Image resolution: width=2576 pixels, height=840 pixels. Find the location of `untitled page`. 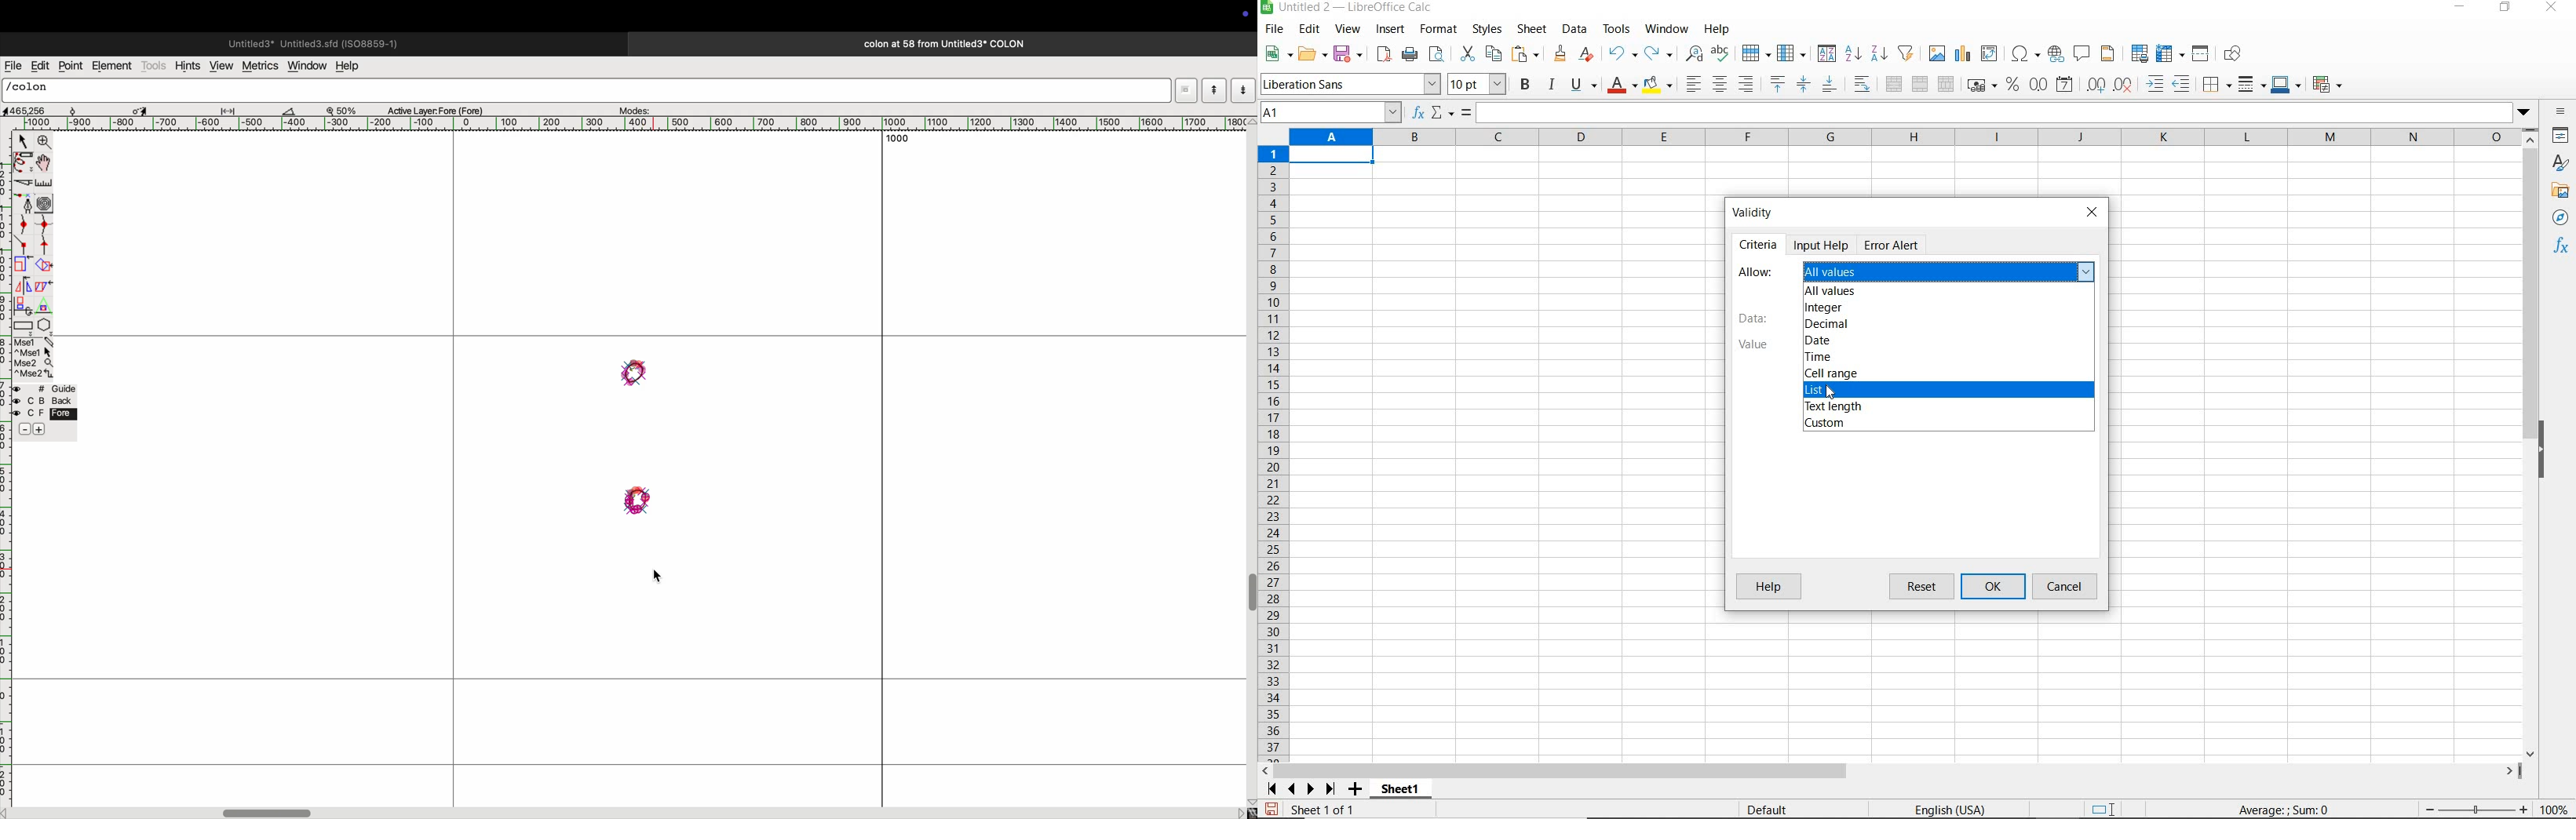

untitled page is located at coordinates (312, 42).